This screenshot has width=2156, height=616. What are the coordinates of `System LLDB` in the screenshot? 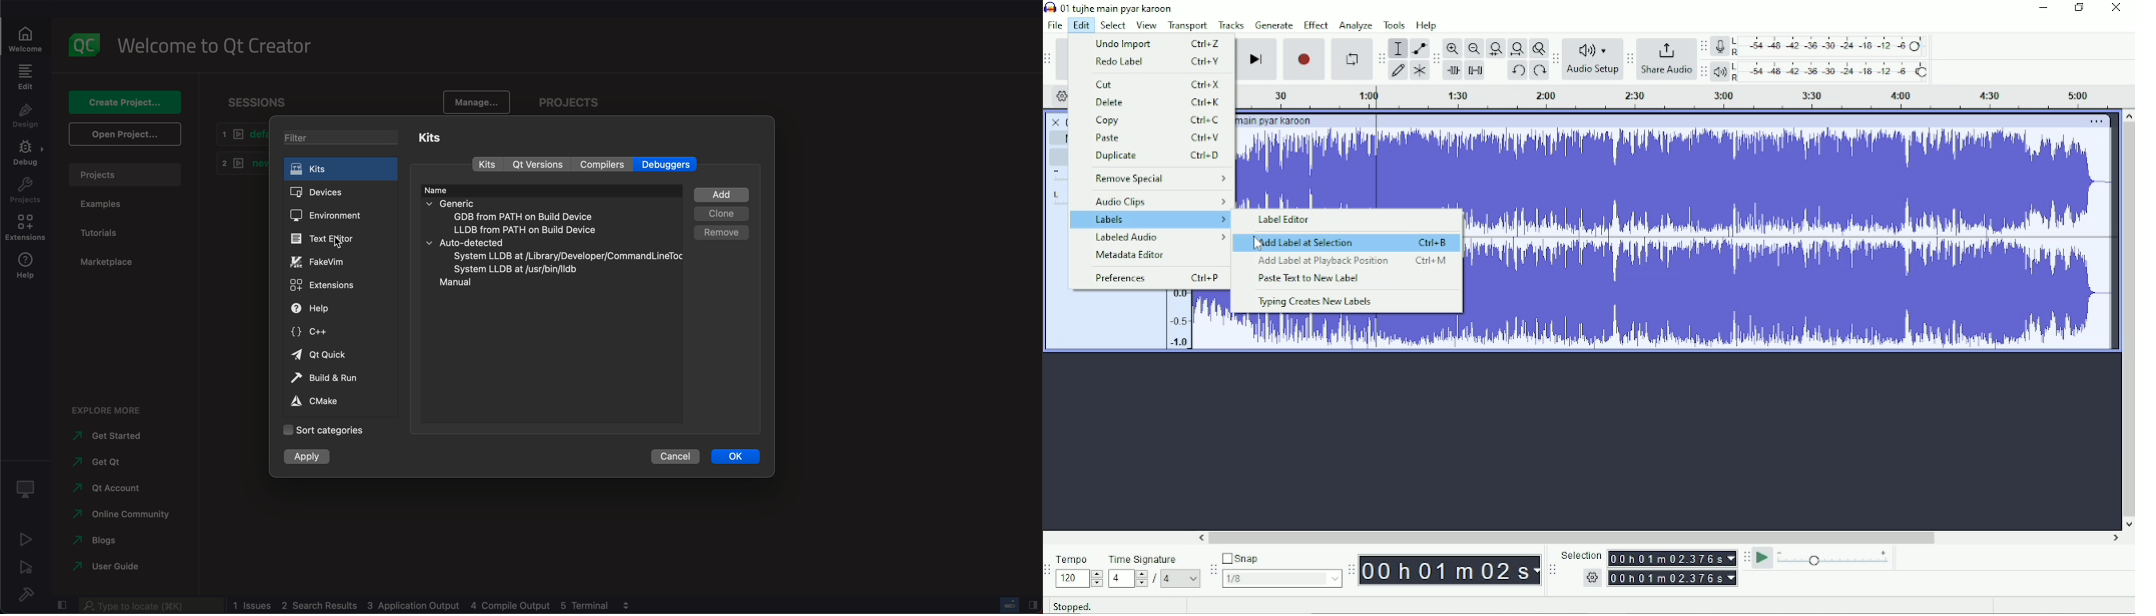 It's located at (515, 269).